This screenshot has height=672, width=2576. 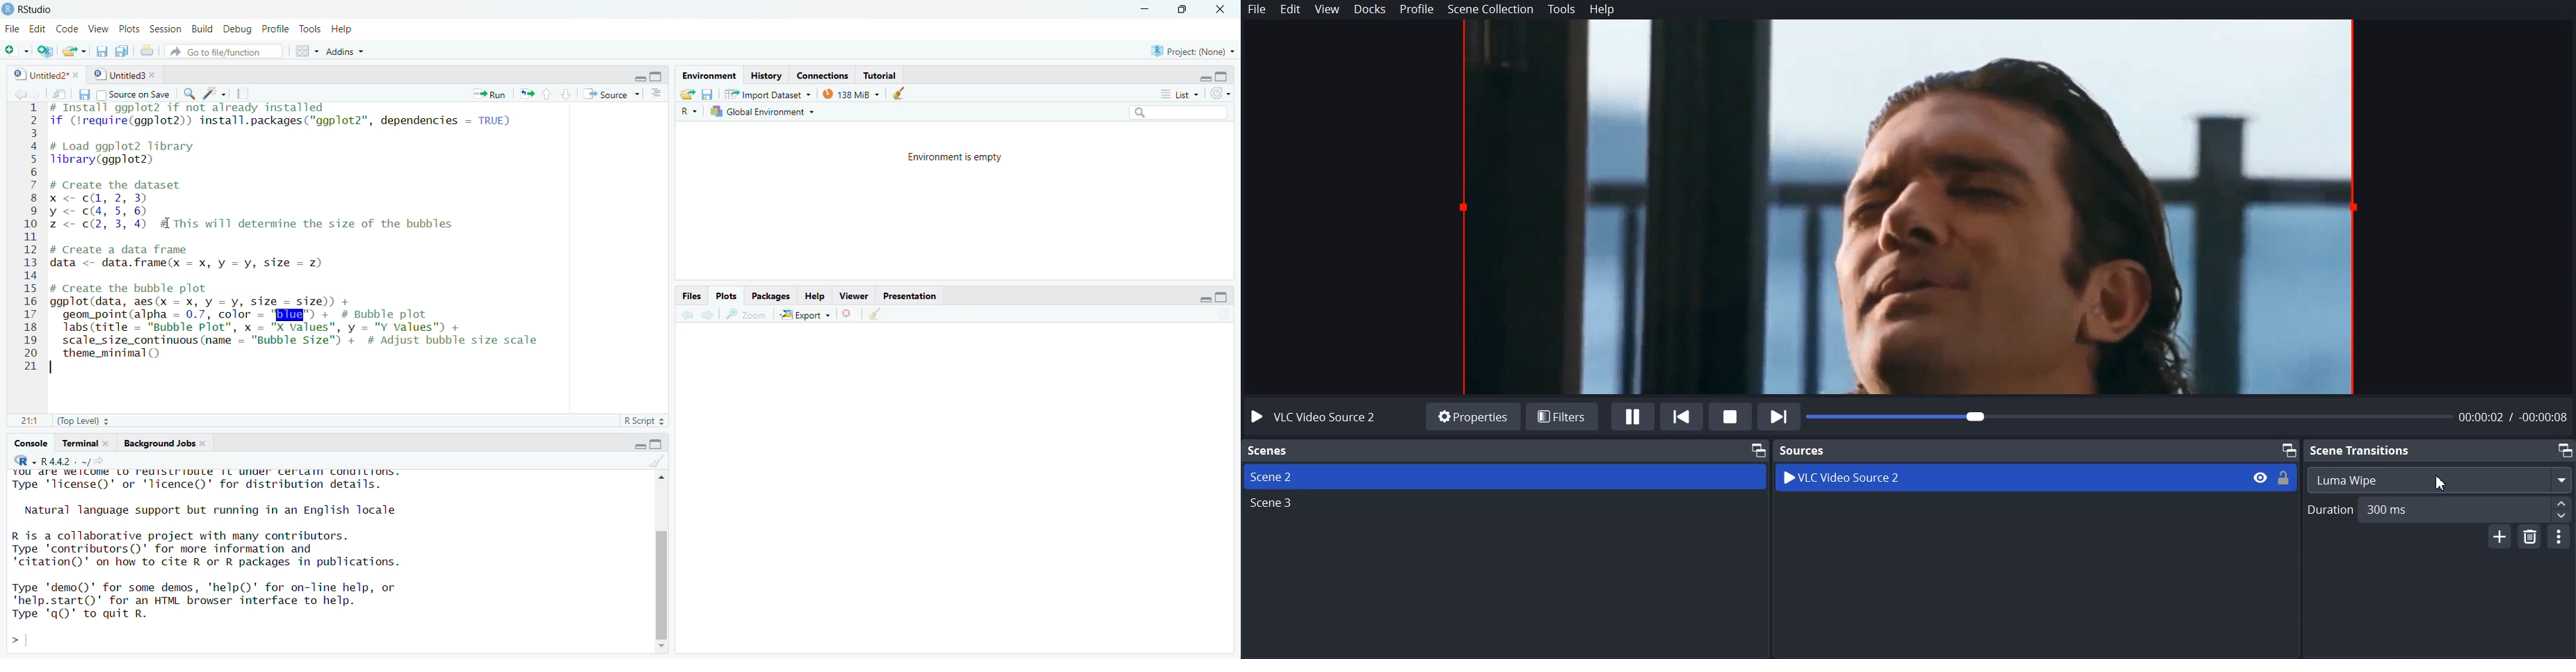 What do you see at coordinates (1983, 478) in the screenshot?
I see `VLC Video Source` at bounding box center [1983, 478].